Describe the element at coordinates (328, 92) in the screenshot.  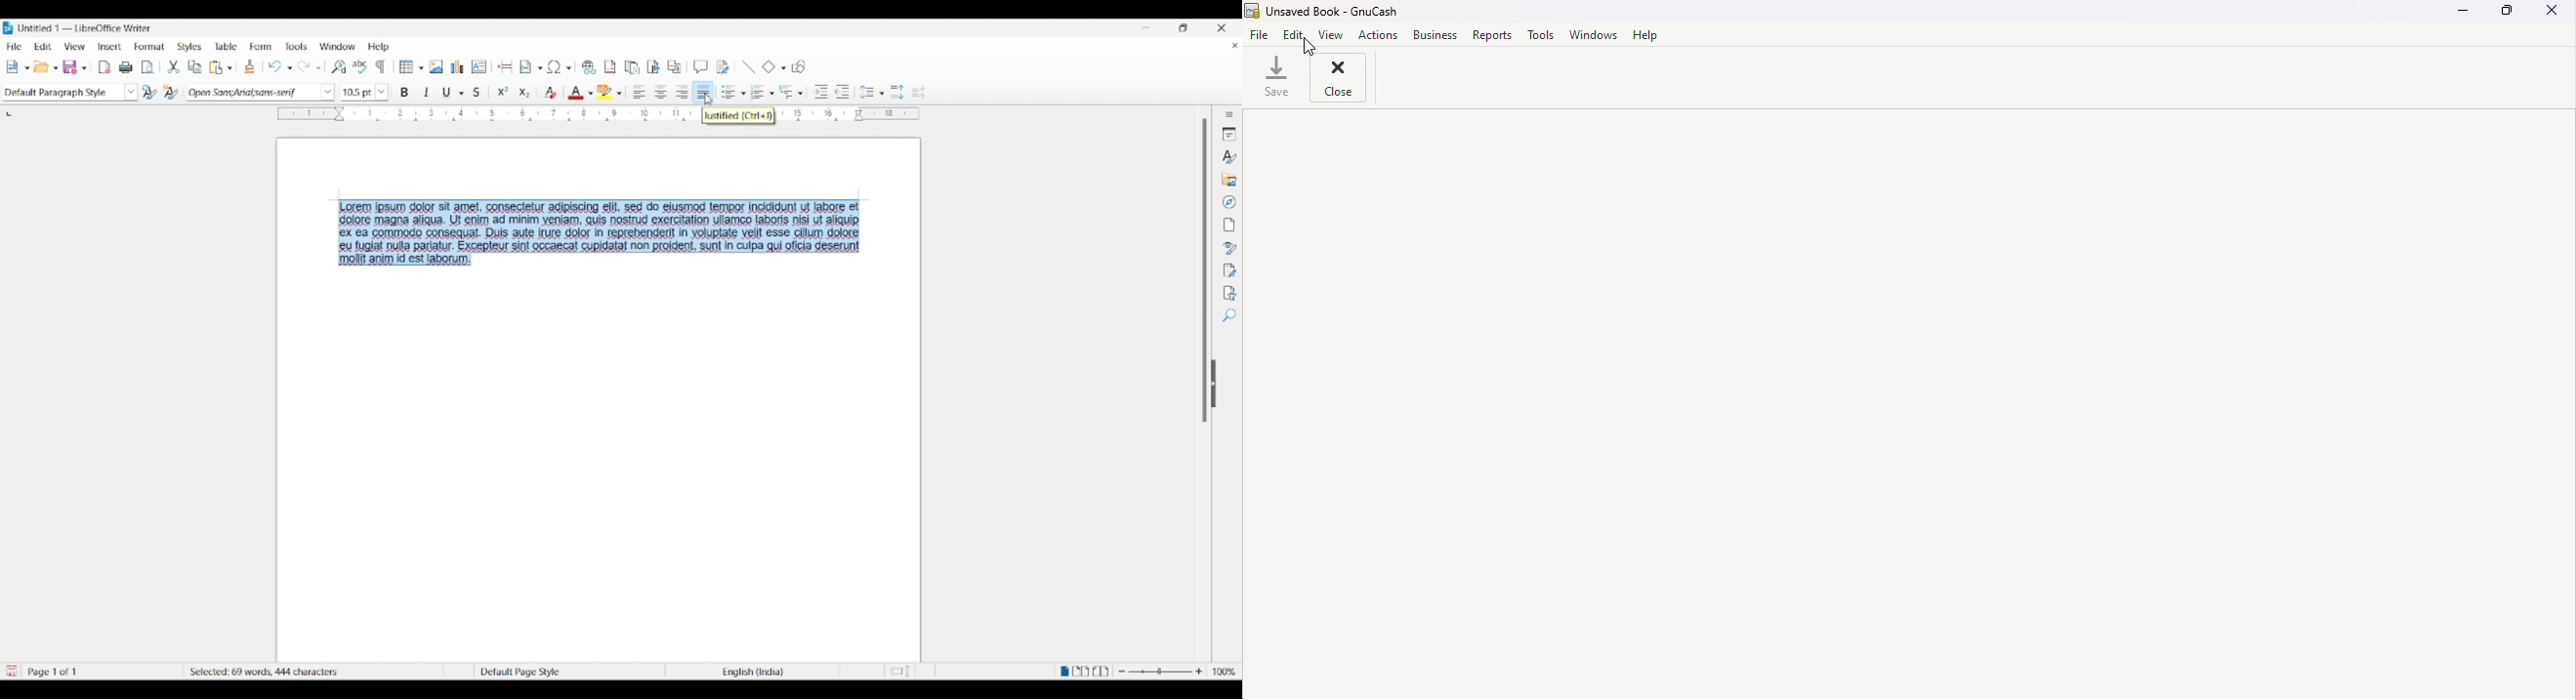
I see `Font name options` at that location.